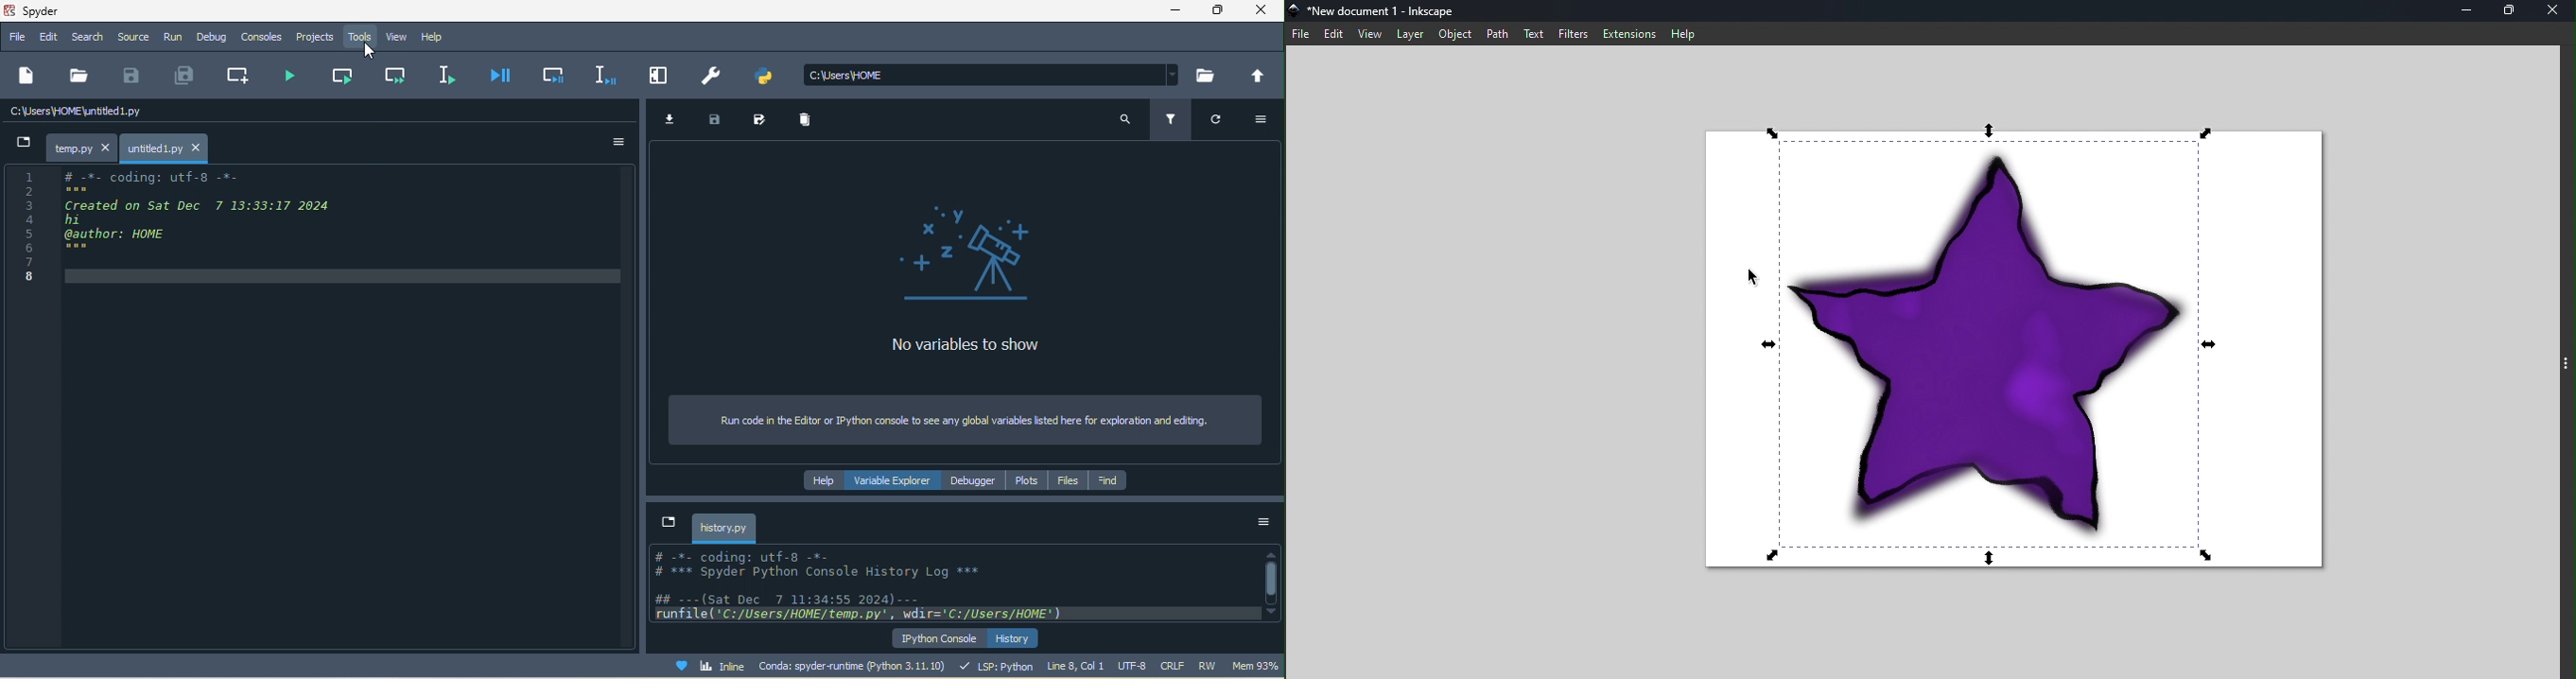 This screenshot has width=2576, height=700. Describe the element at coordinates (134, 76) in the screenshot. I see `save` at that location.